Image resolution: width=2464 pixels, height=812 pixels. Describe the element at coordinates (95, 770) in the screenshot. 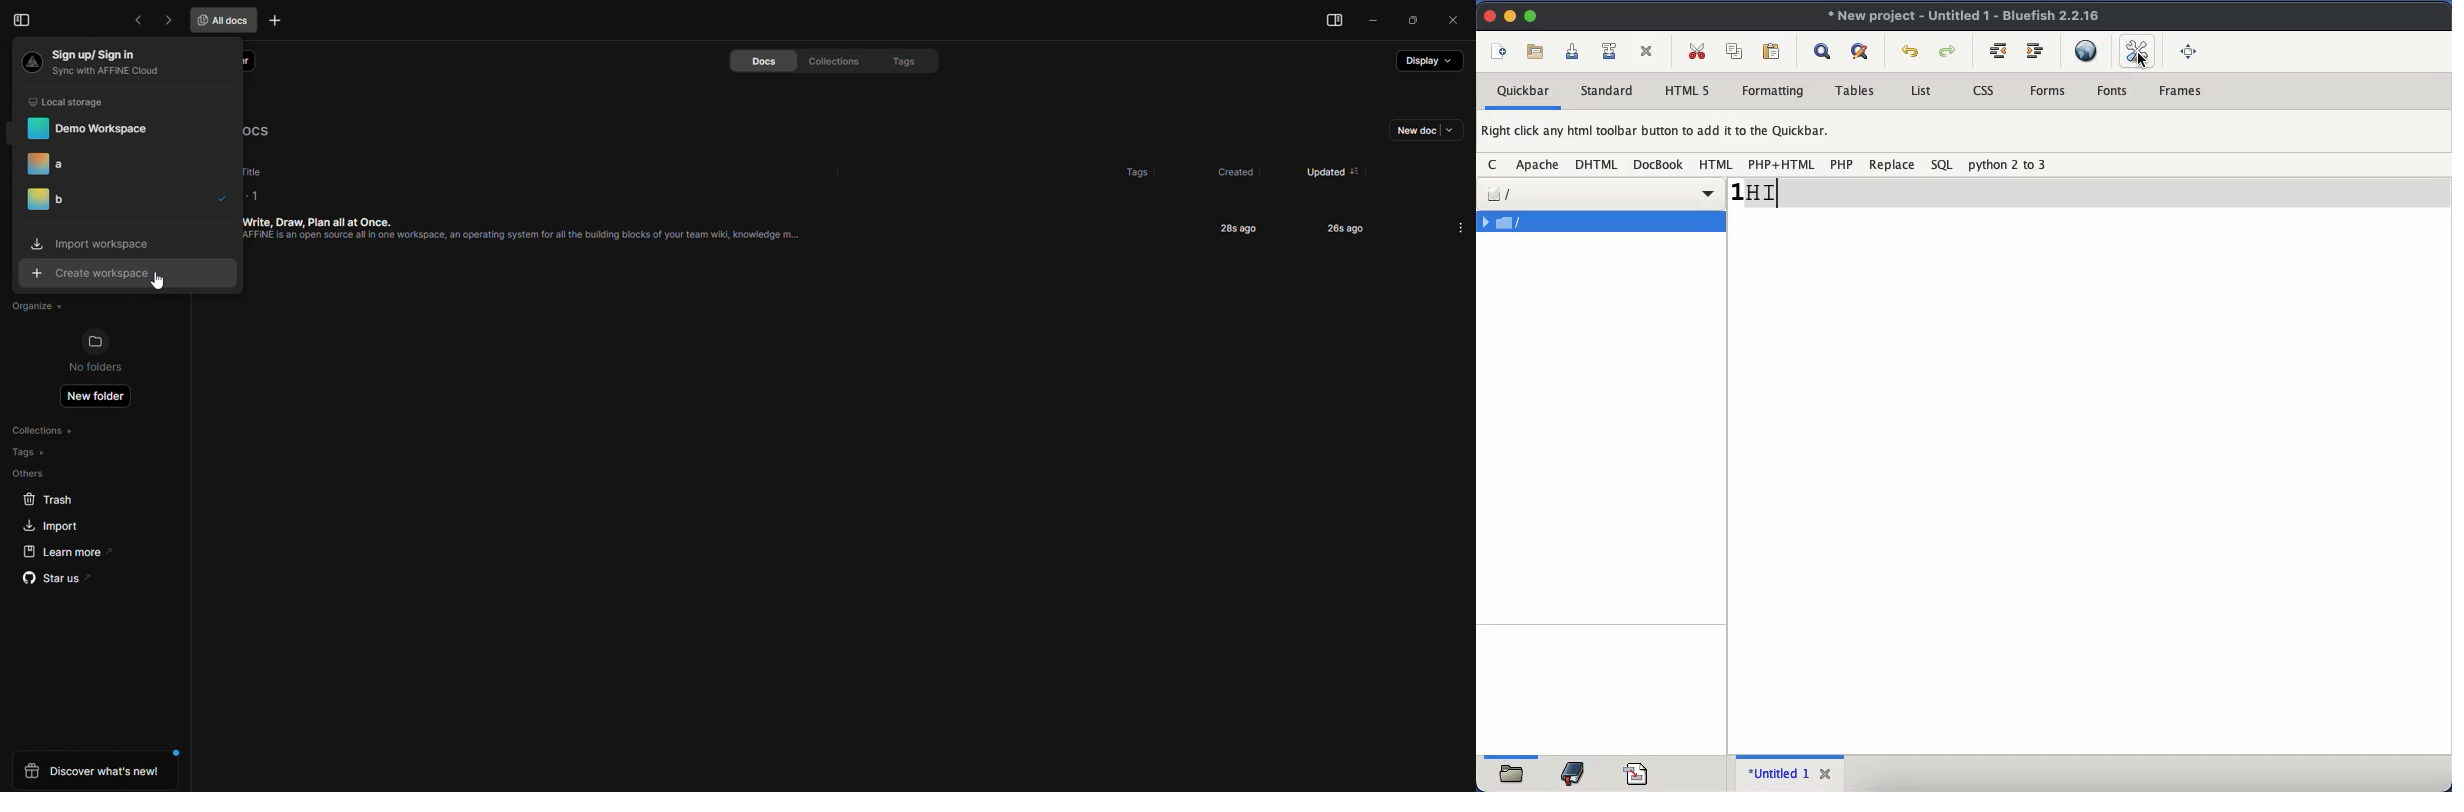

I see `discover` at that location.